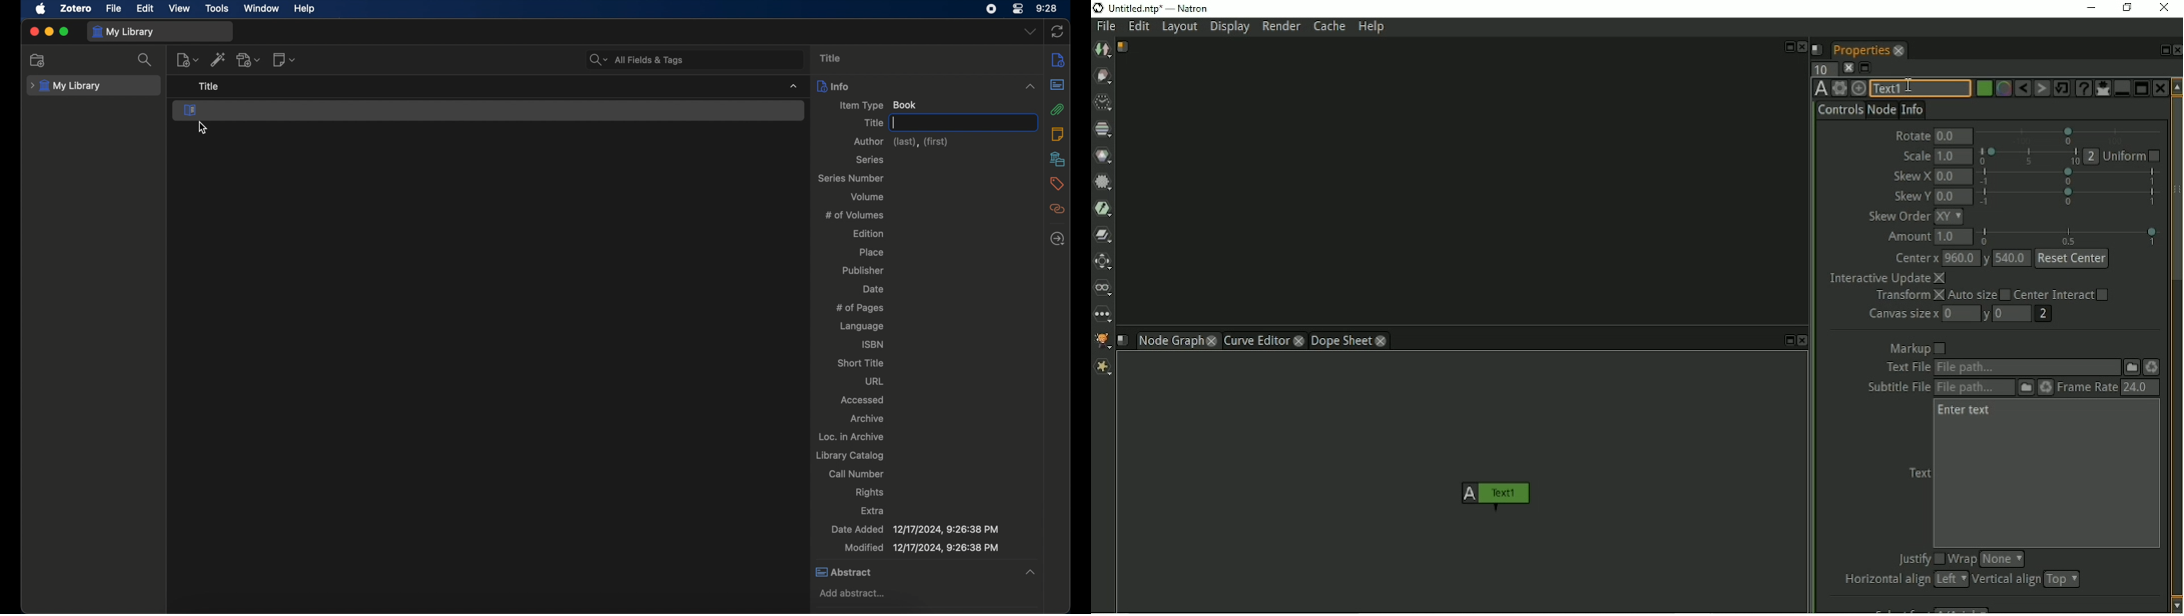 The width and height of the screenshot is (2184, 616). Describe the element at coordinates (637, 60) in the screenshot. I see `all fields and tags` at that location.